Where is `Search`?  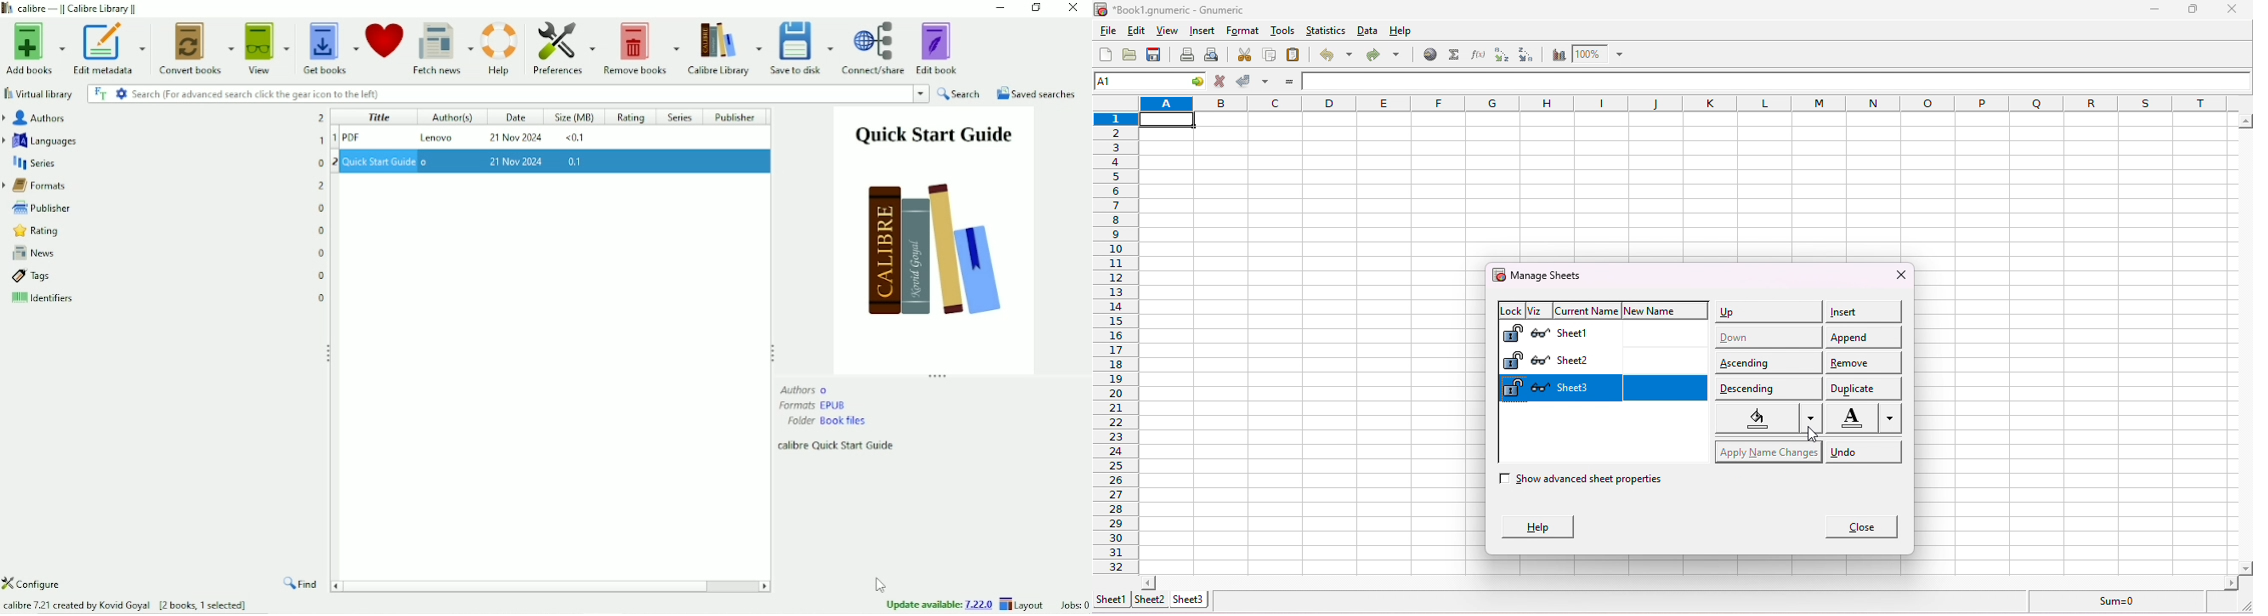
Search is located at coordinates (960, 94).